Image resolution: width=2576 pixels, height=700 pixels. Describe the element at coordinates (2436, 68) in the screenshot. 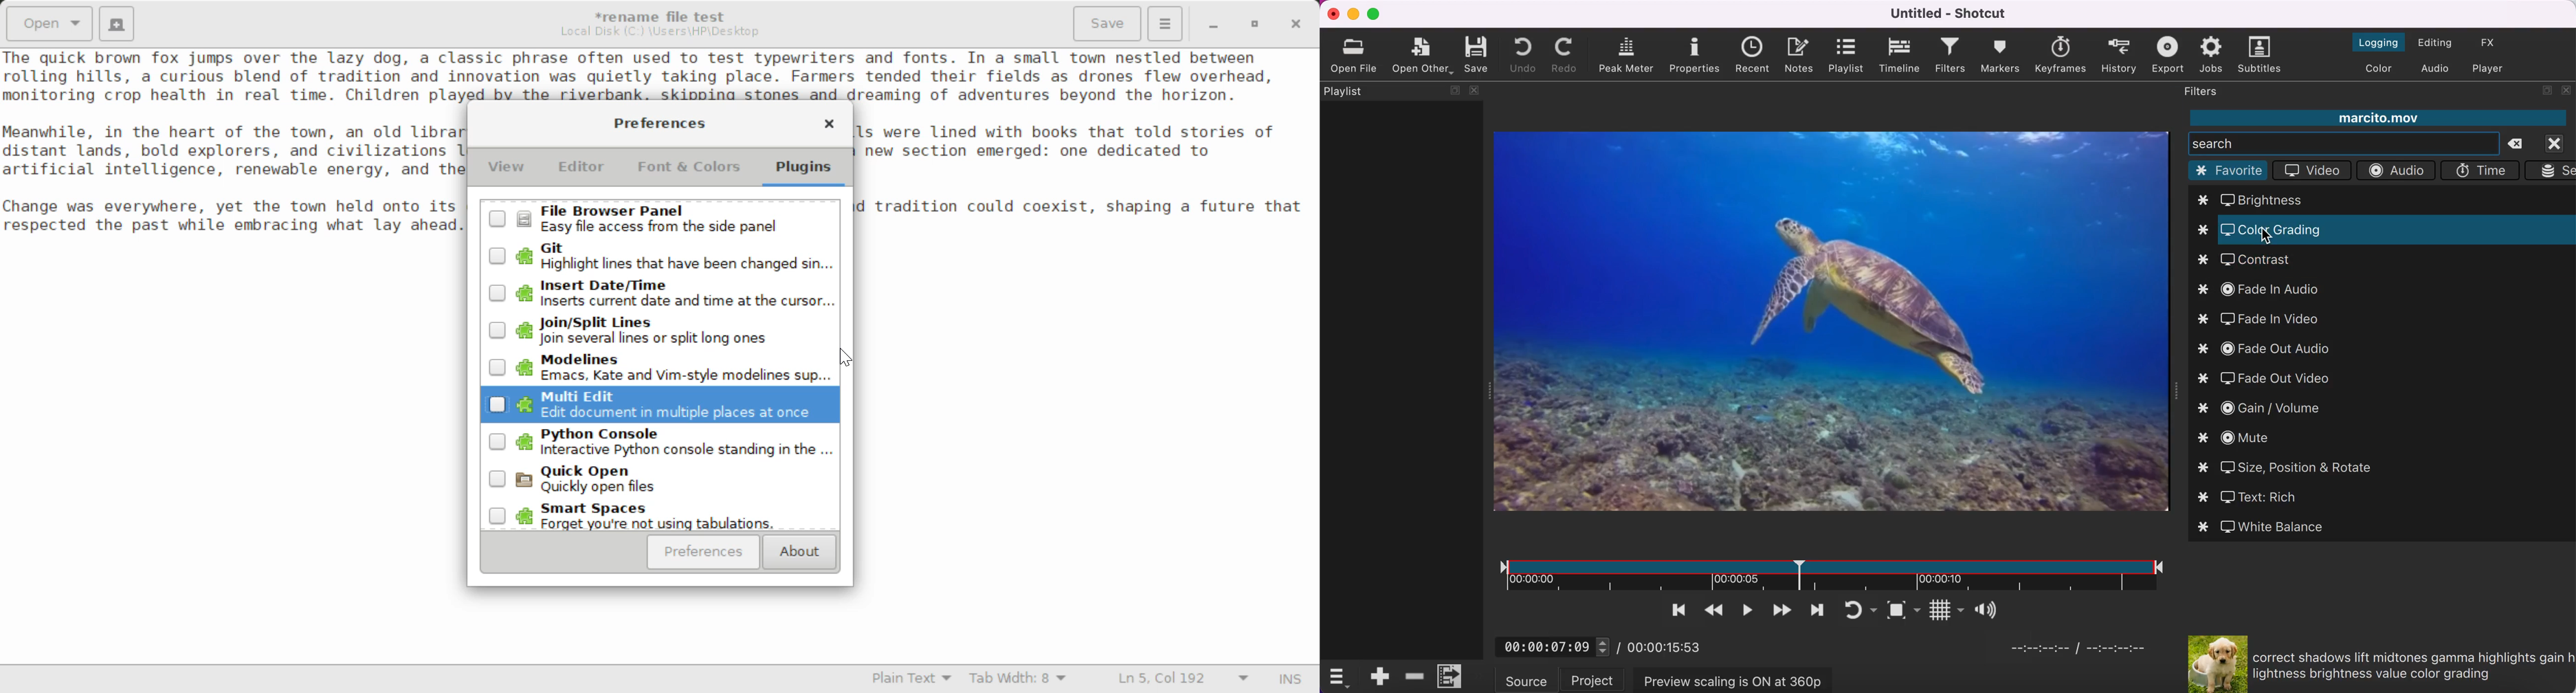

I see `switch to the audio layout` at that location.